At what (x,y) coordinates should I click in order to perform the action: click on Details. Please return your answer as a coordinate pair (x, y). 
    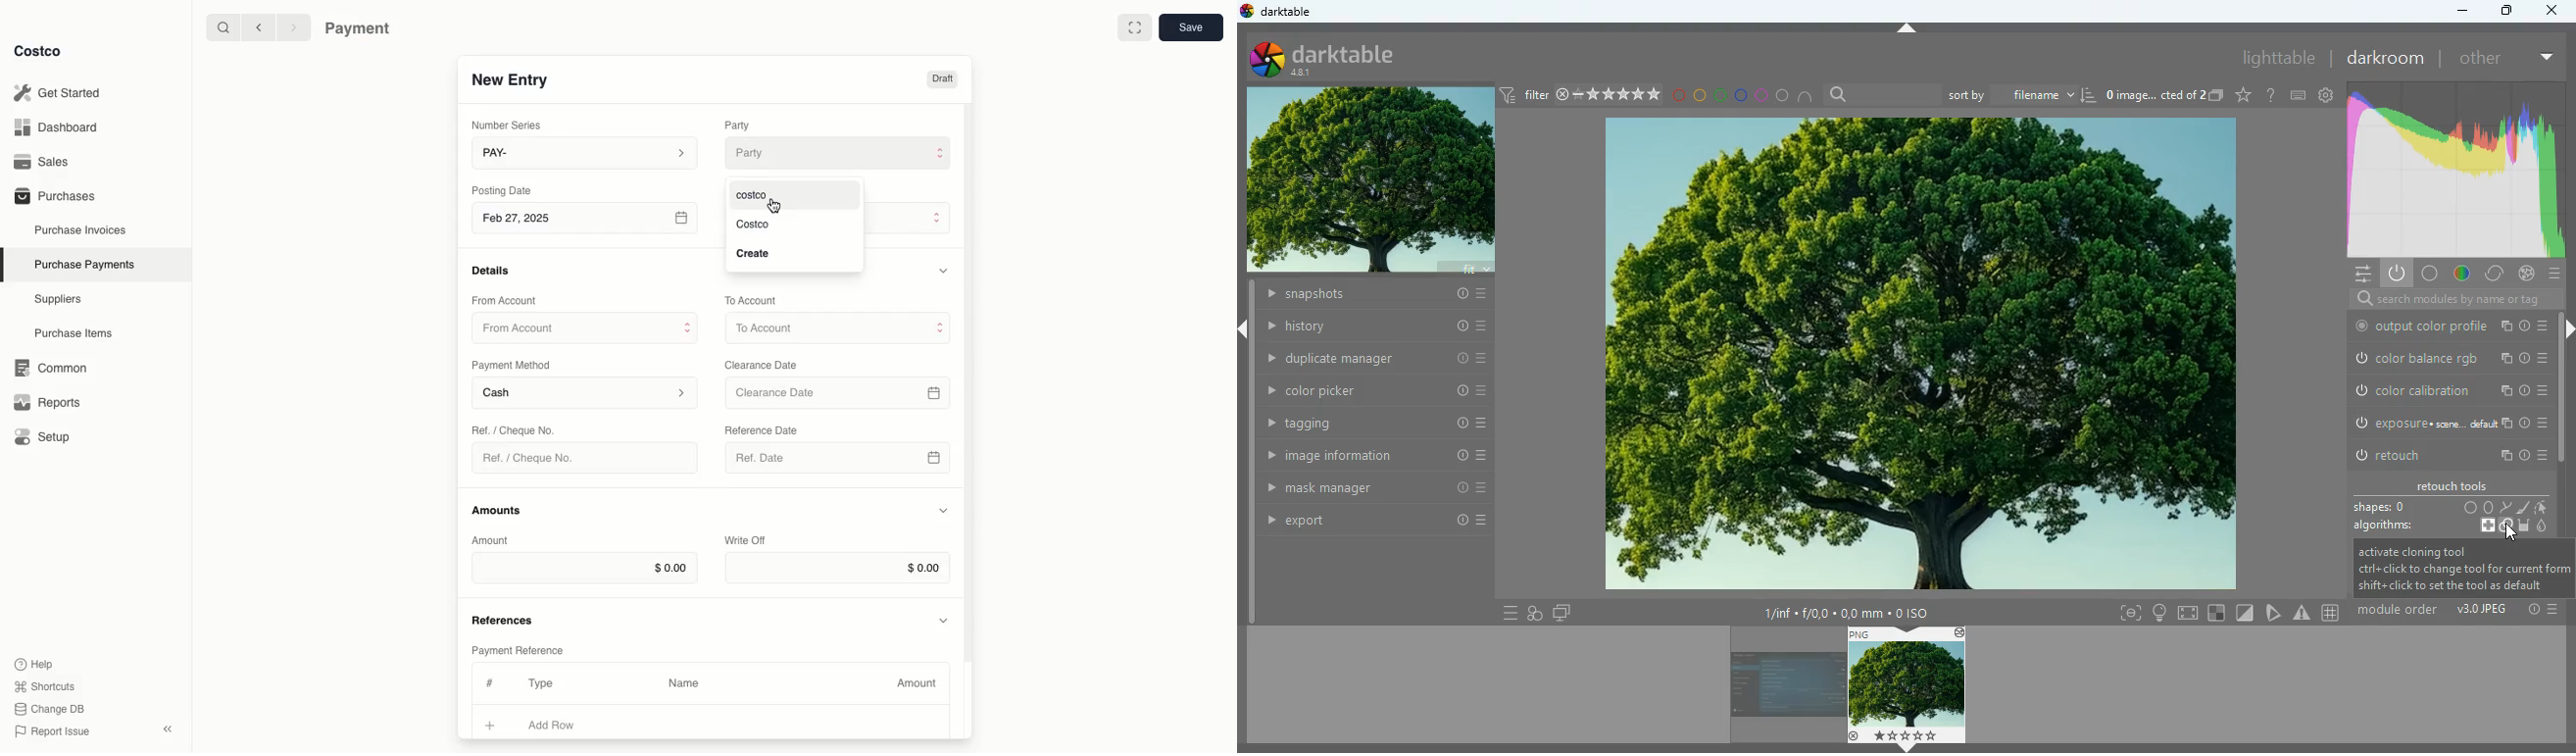
    Looking at the image, I should click on (496, 270).